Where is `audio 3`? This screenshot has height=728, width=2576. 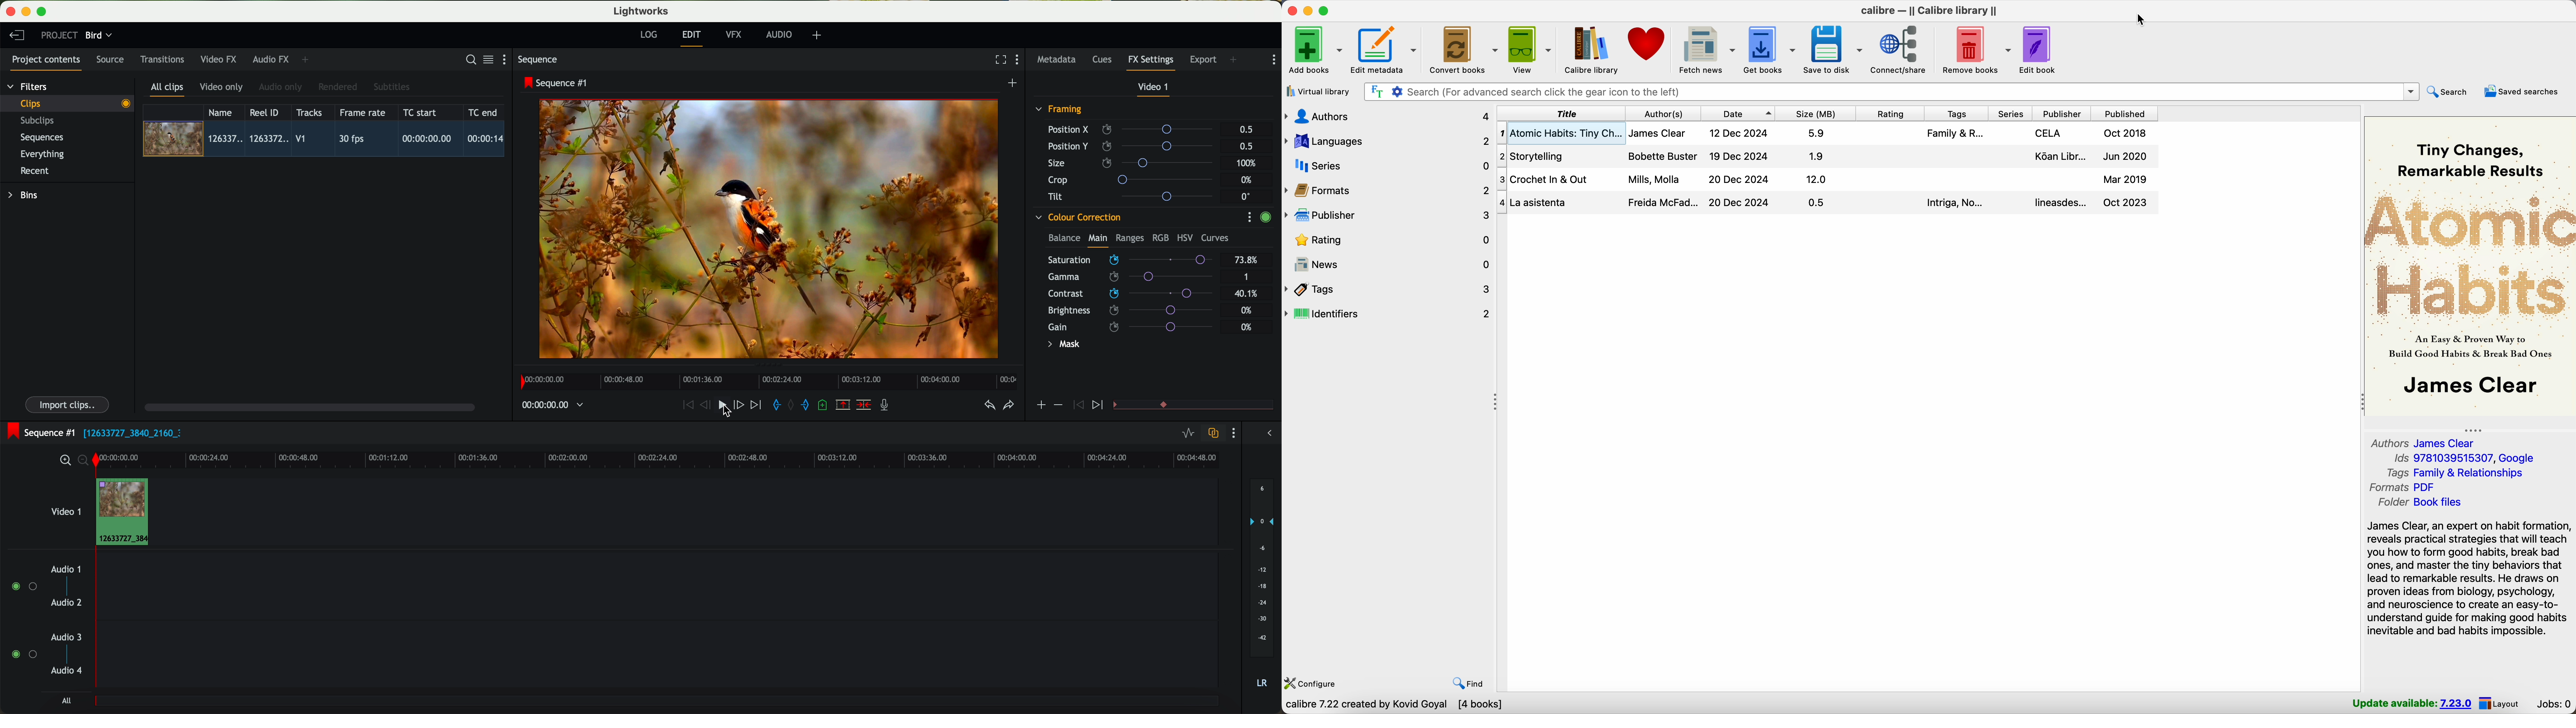
audio 3 is located at coordinates (61, 637).